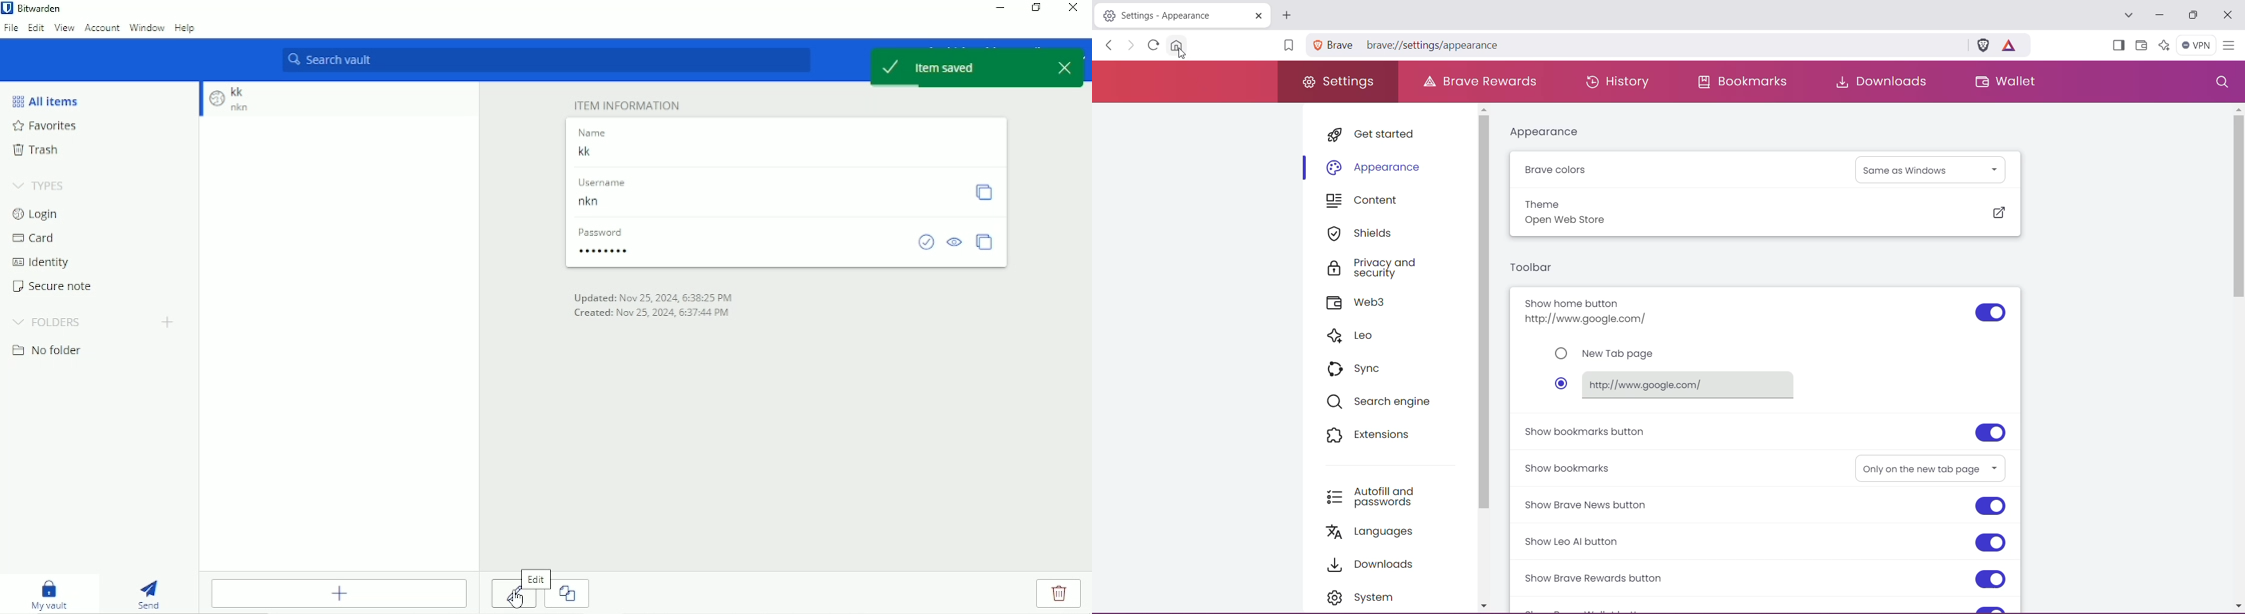 The image size is (2268, 616). I want to click on Account, so click(103, 27).